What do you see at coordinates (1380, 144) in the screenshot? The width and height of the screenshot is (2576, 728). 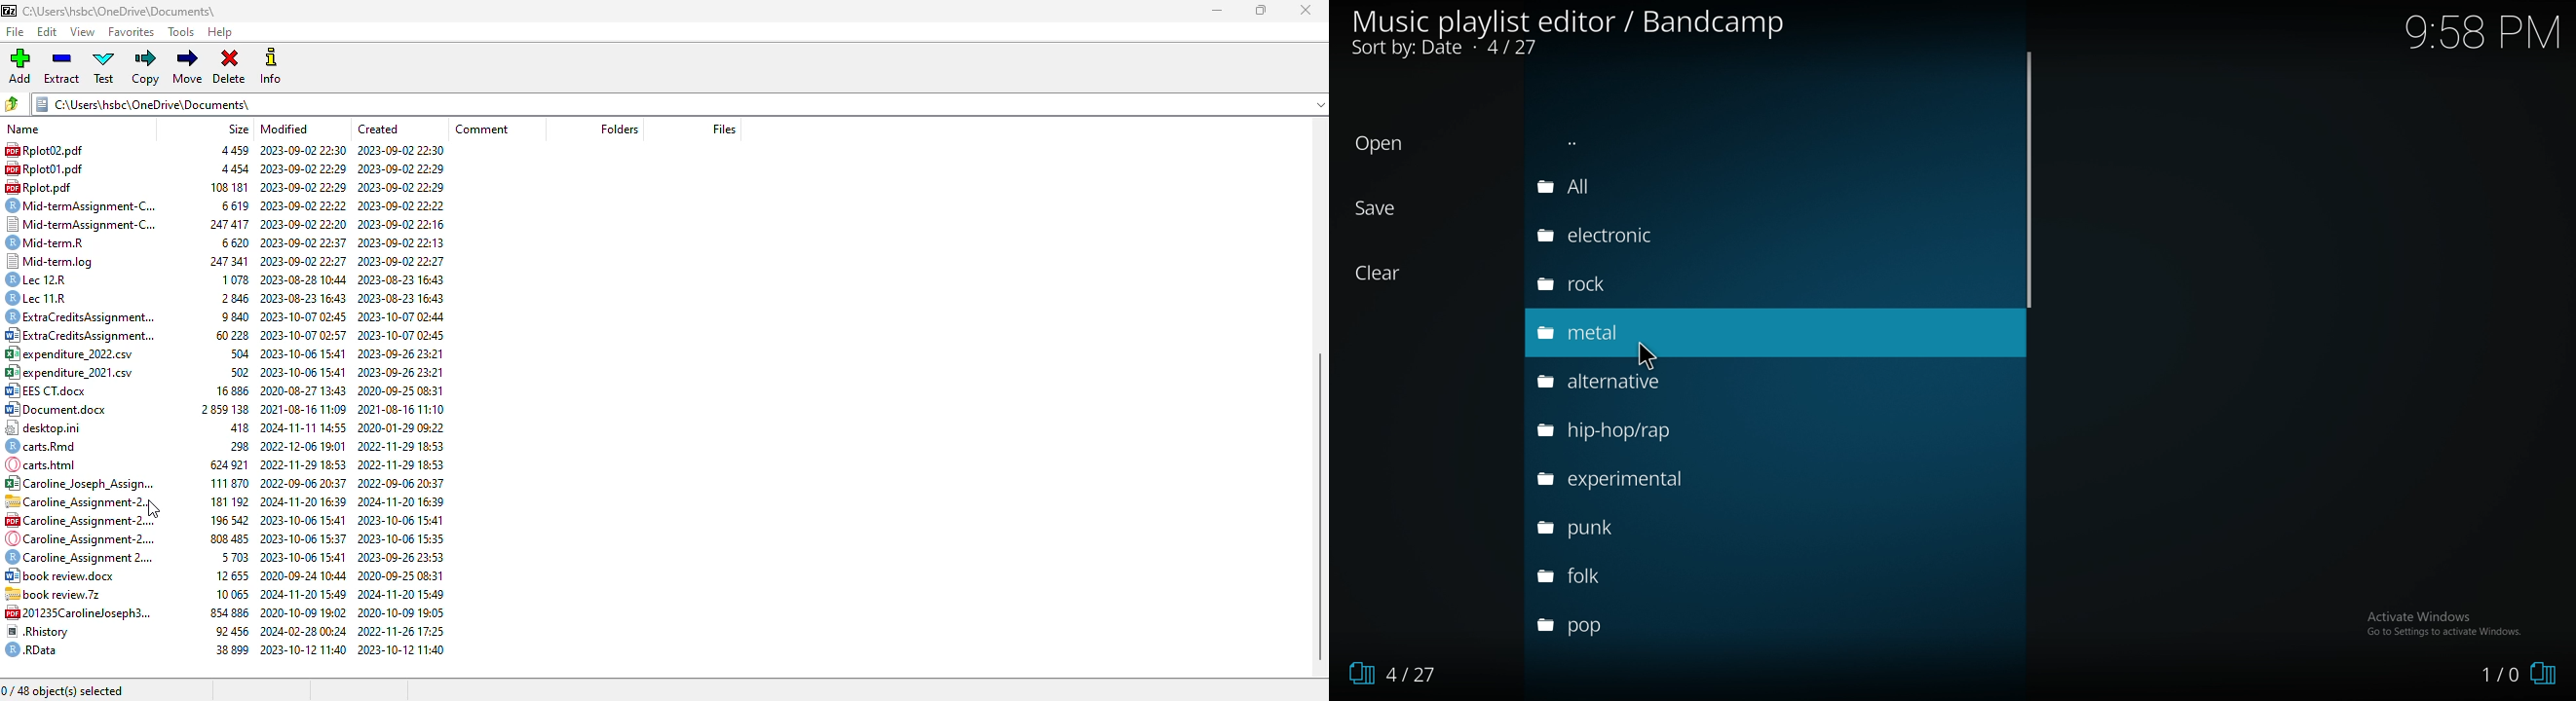 I see `Open` at bounding box center [1380, 144].